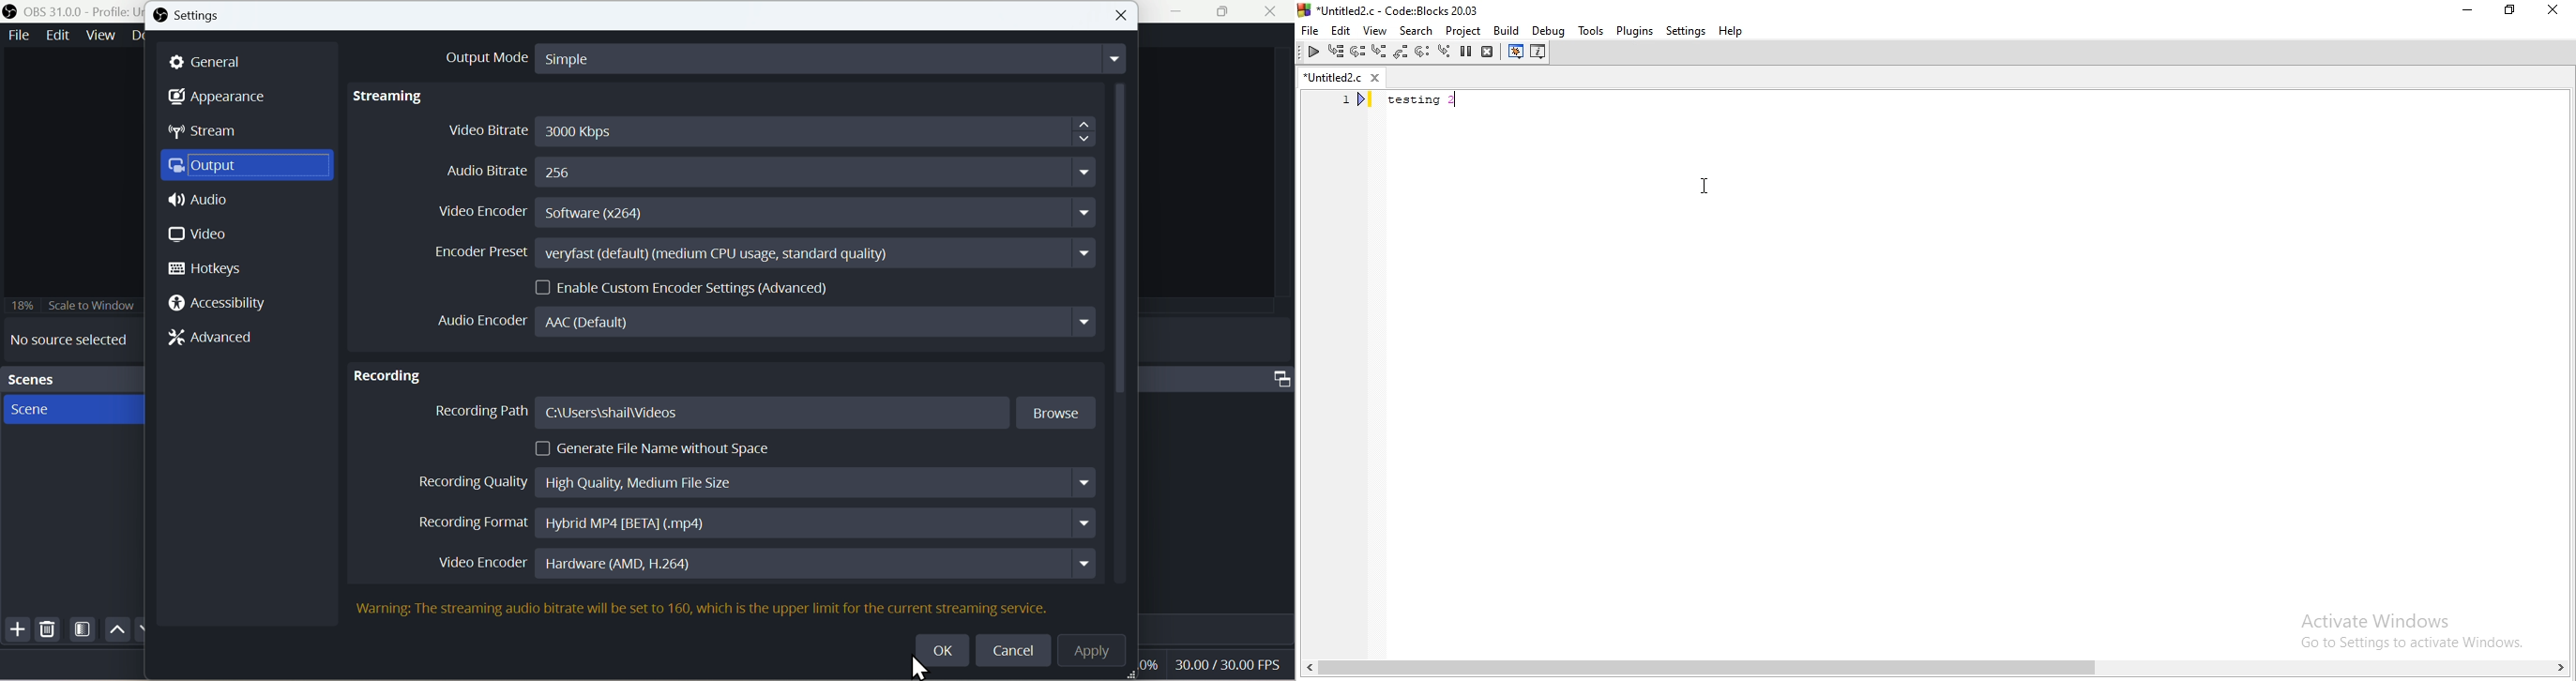  I want to click on View, so click(100, 36).